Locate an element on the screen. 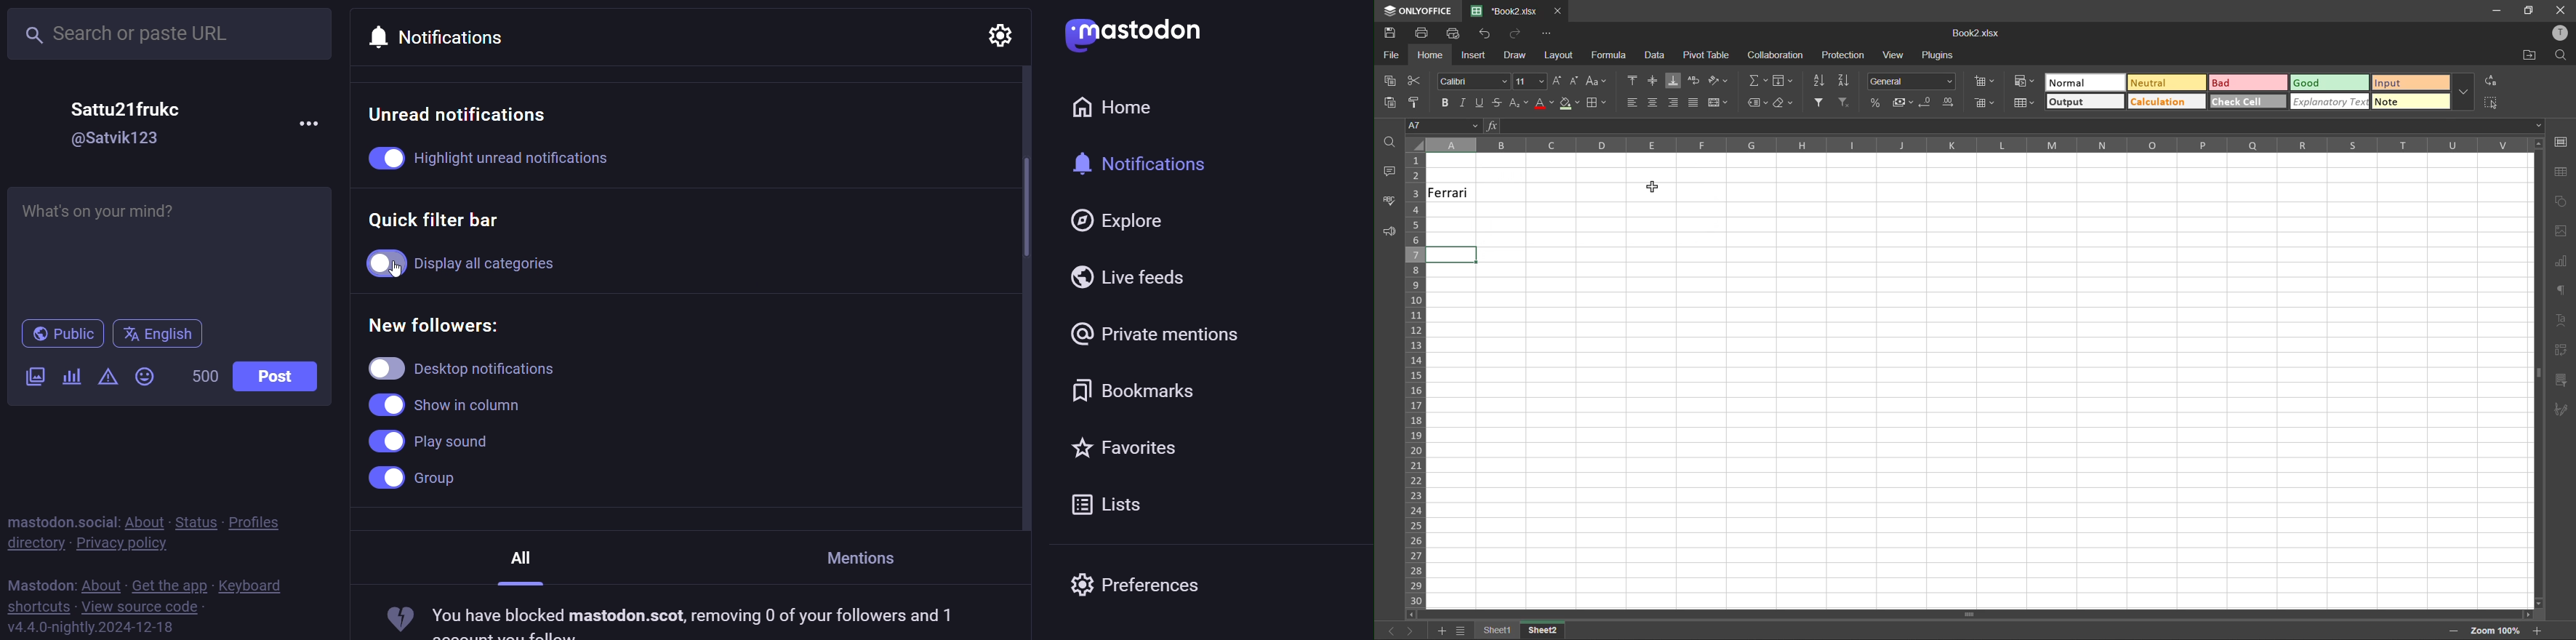 This screenshot has width=2576, height=644. public is located at coordinates (59, 334).